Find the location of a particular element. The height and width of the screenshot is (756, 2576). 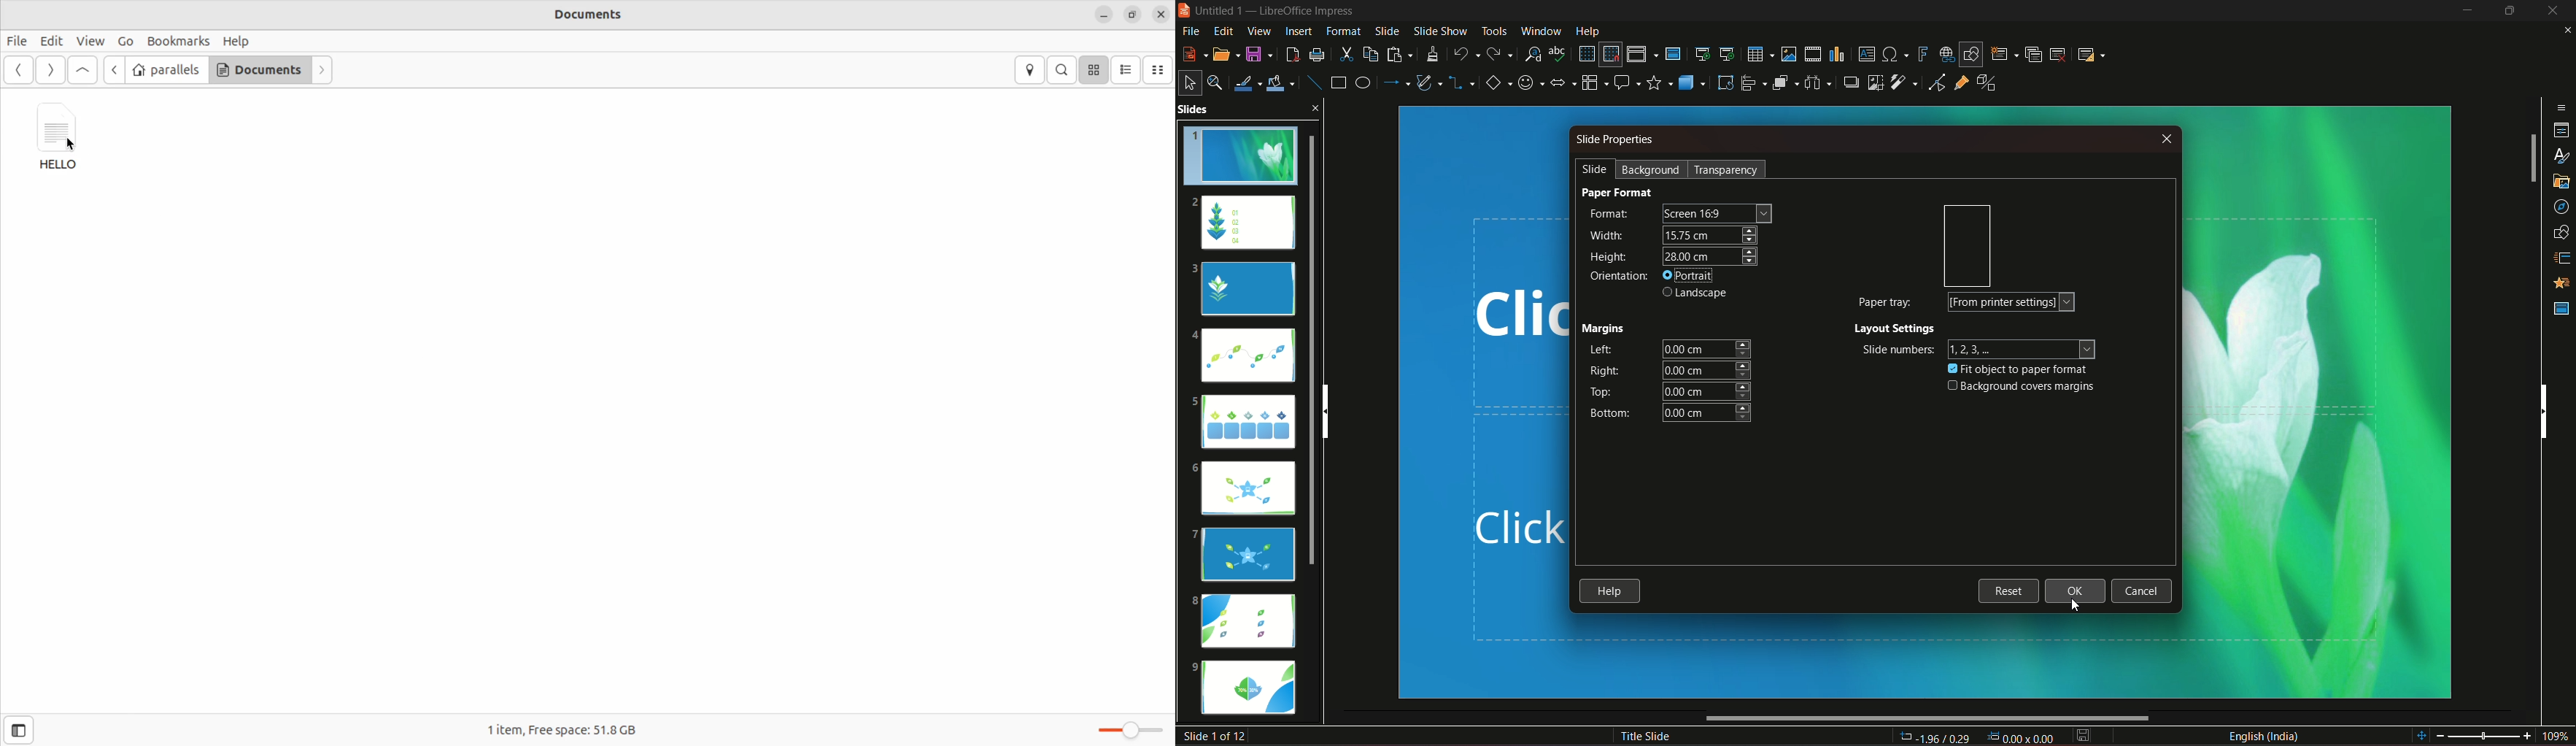

top is located at coordinates (1602, 392).